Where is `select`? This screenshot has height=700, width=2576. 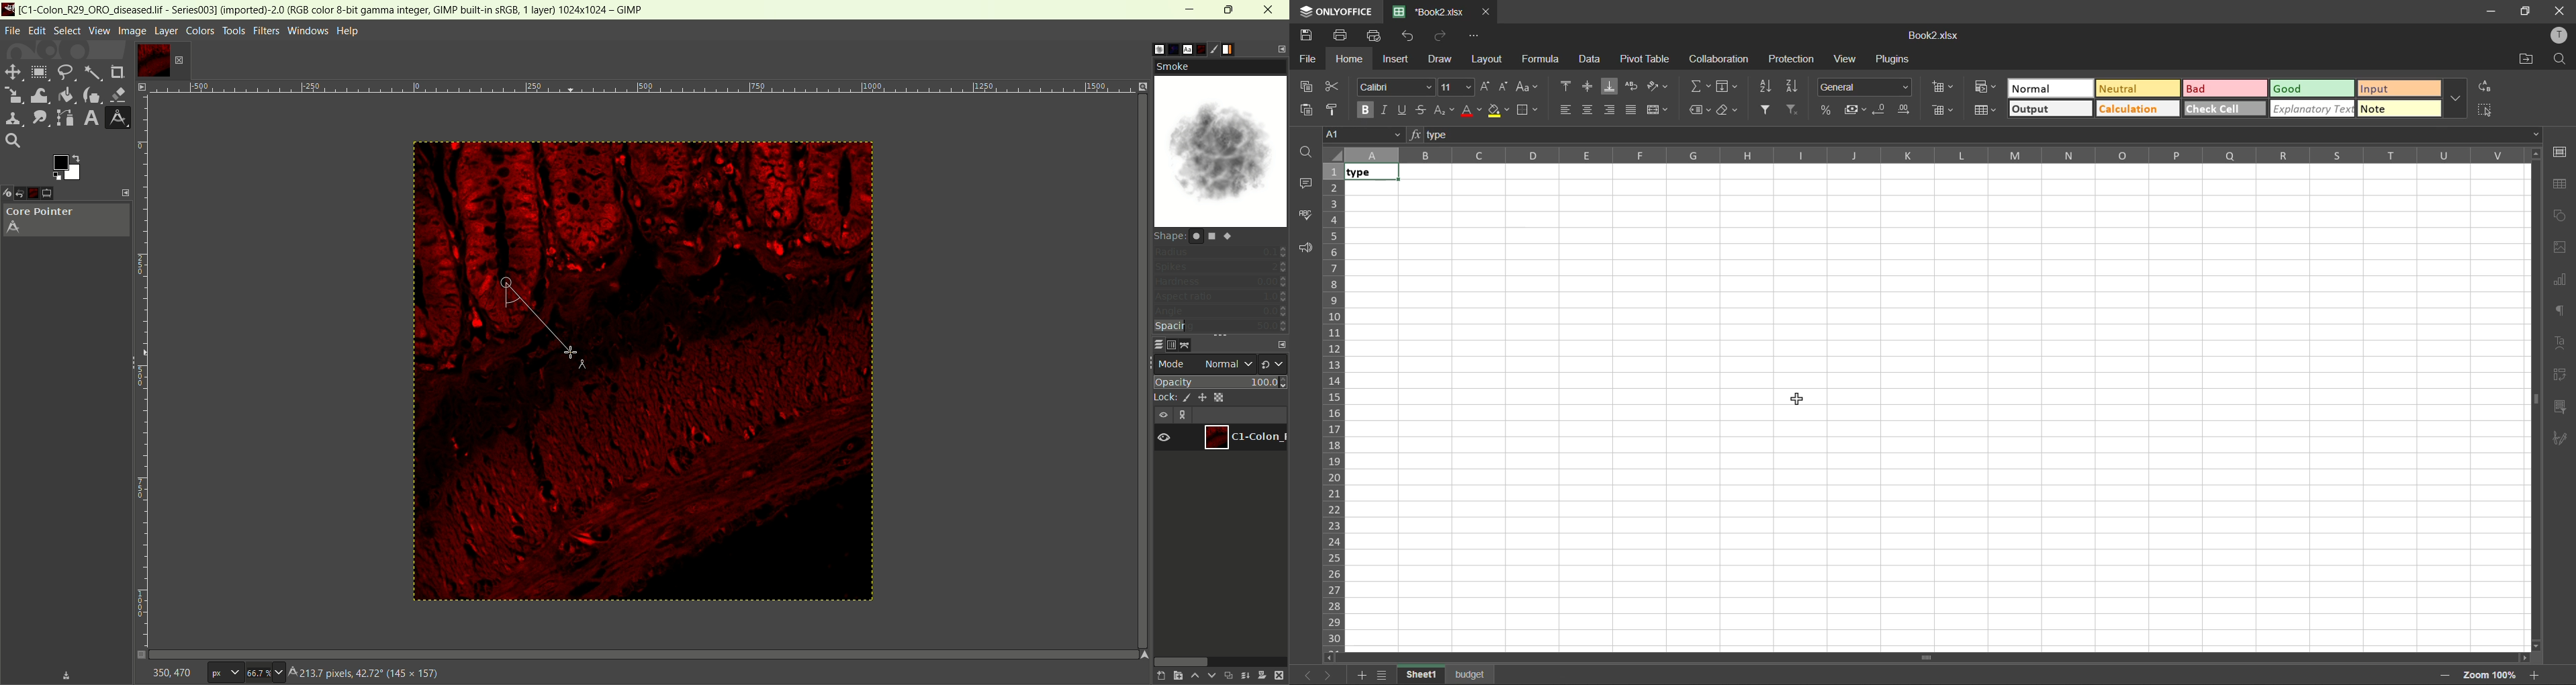 select is located at coordinates (66, 31).